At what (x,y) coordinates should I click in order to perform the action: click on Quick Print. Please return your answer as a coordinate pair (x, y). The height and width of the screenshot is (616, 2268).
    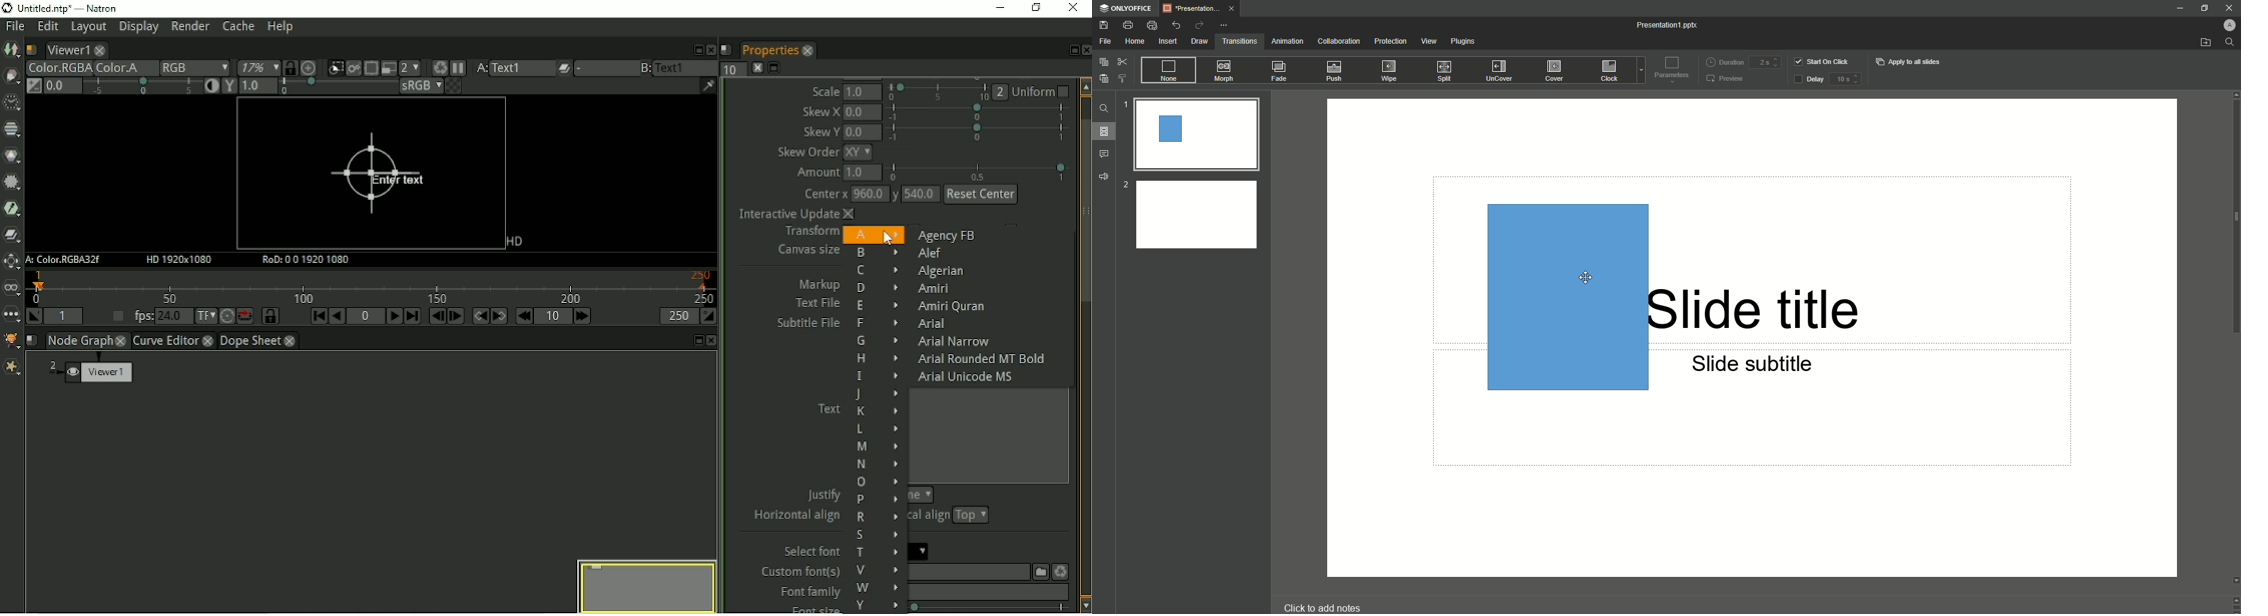
    Looking at the image, I should click on (1154, 25).